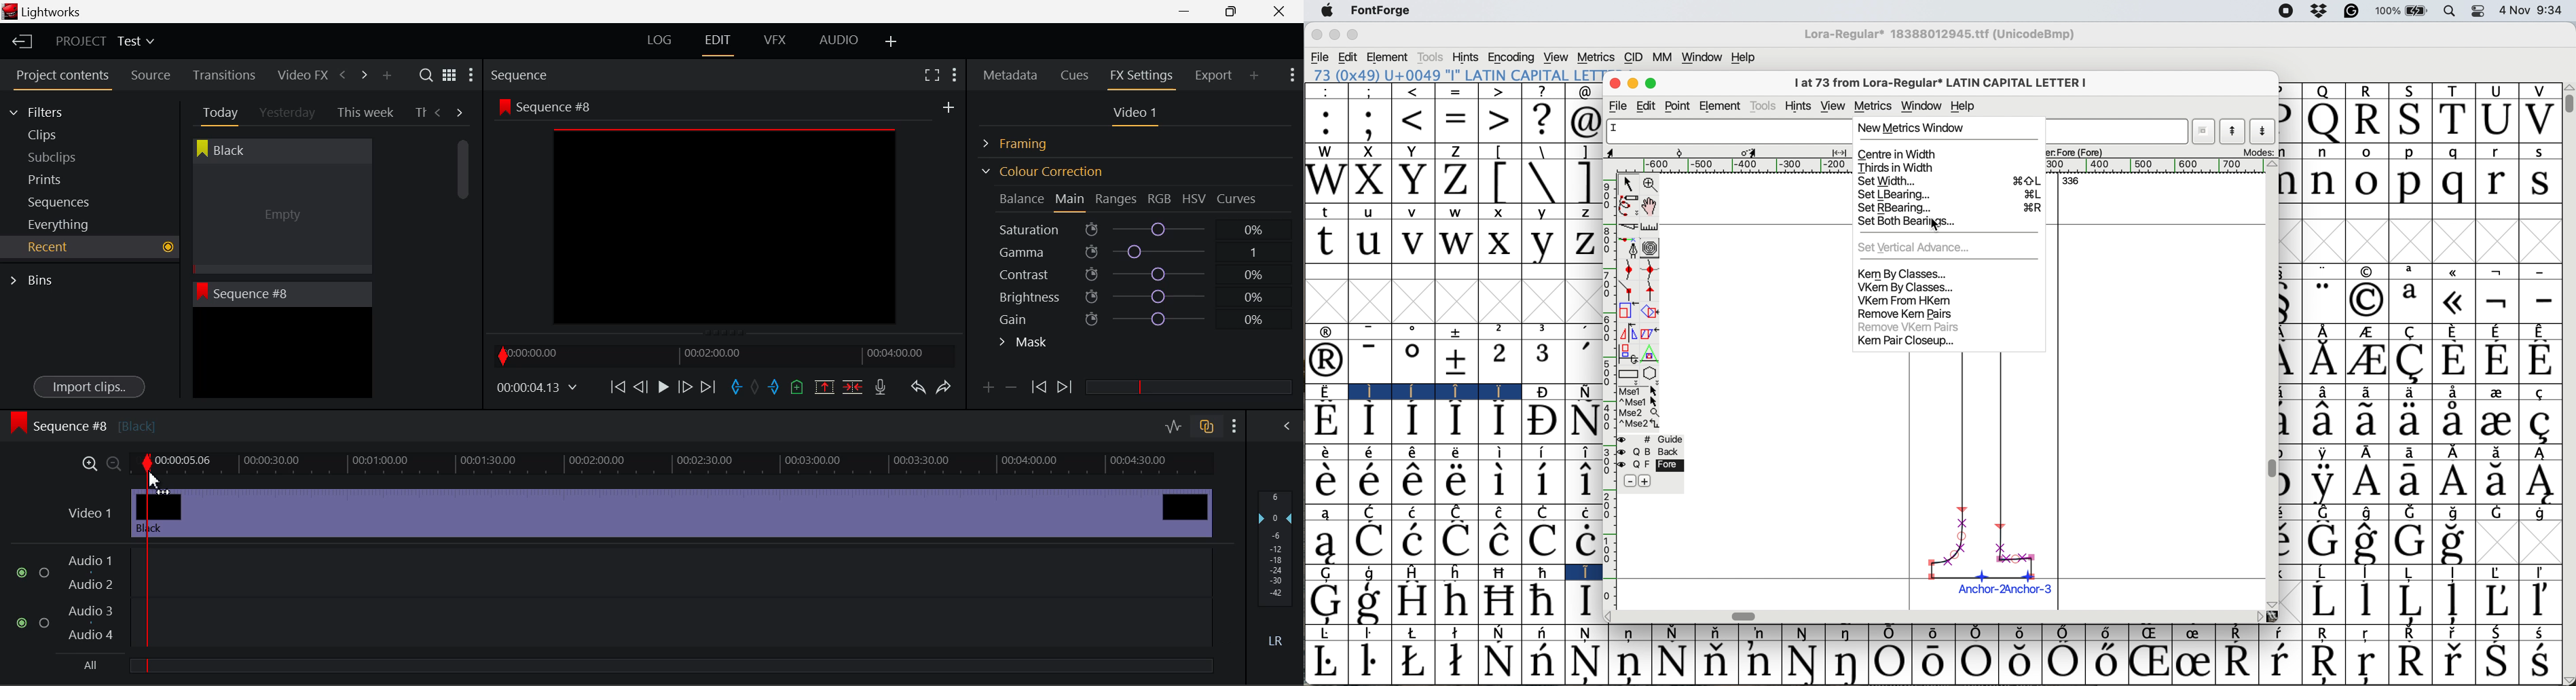 Image resolution: width=2576 pixels, height=700 pixels. What do you see at coordinates (1632, 151) in the screenshot?
I see `` at bounding box center [1632, 151].